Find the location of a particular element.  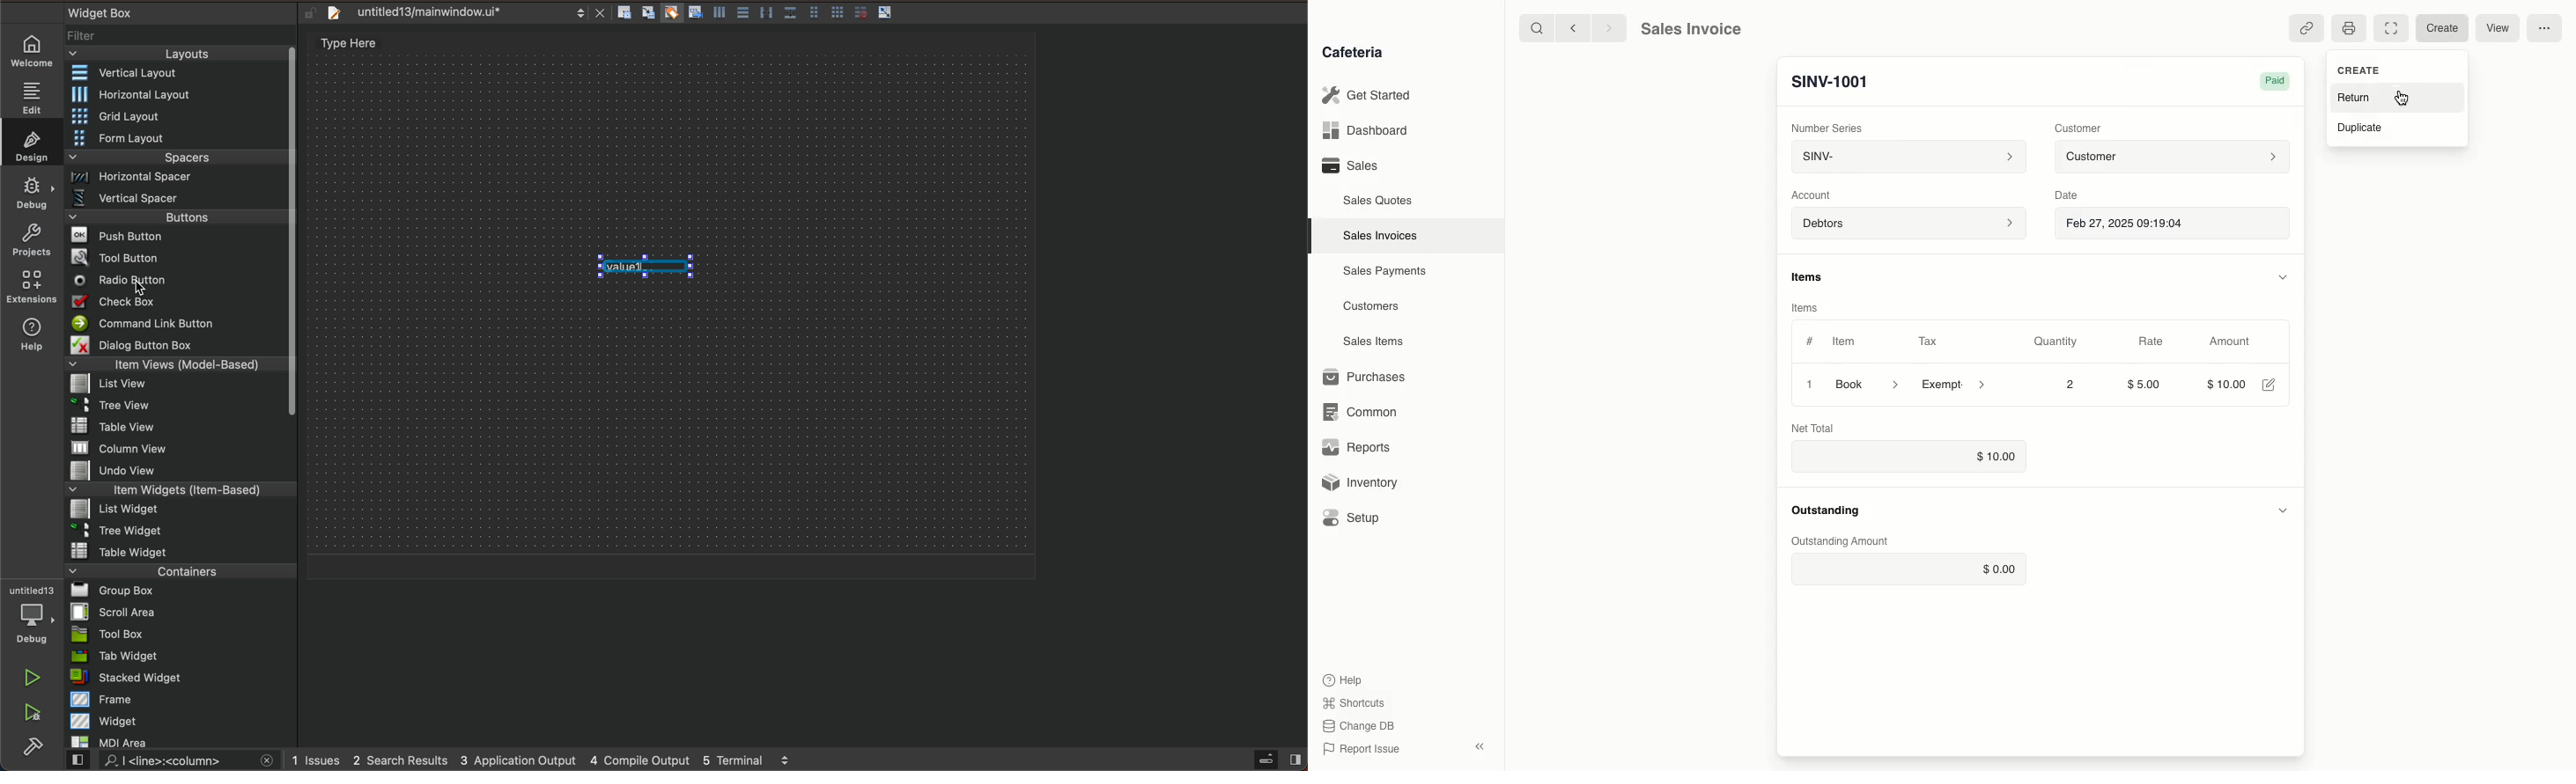

 is located at coordinates (814, 13).